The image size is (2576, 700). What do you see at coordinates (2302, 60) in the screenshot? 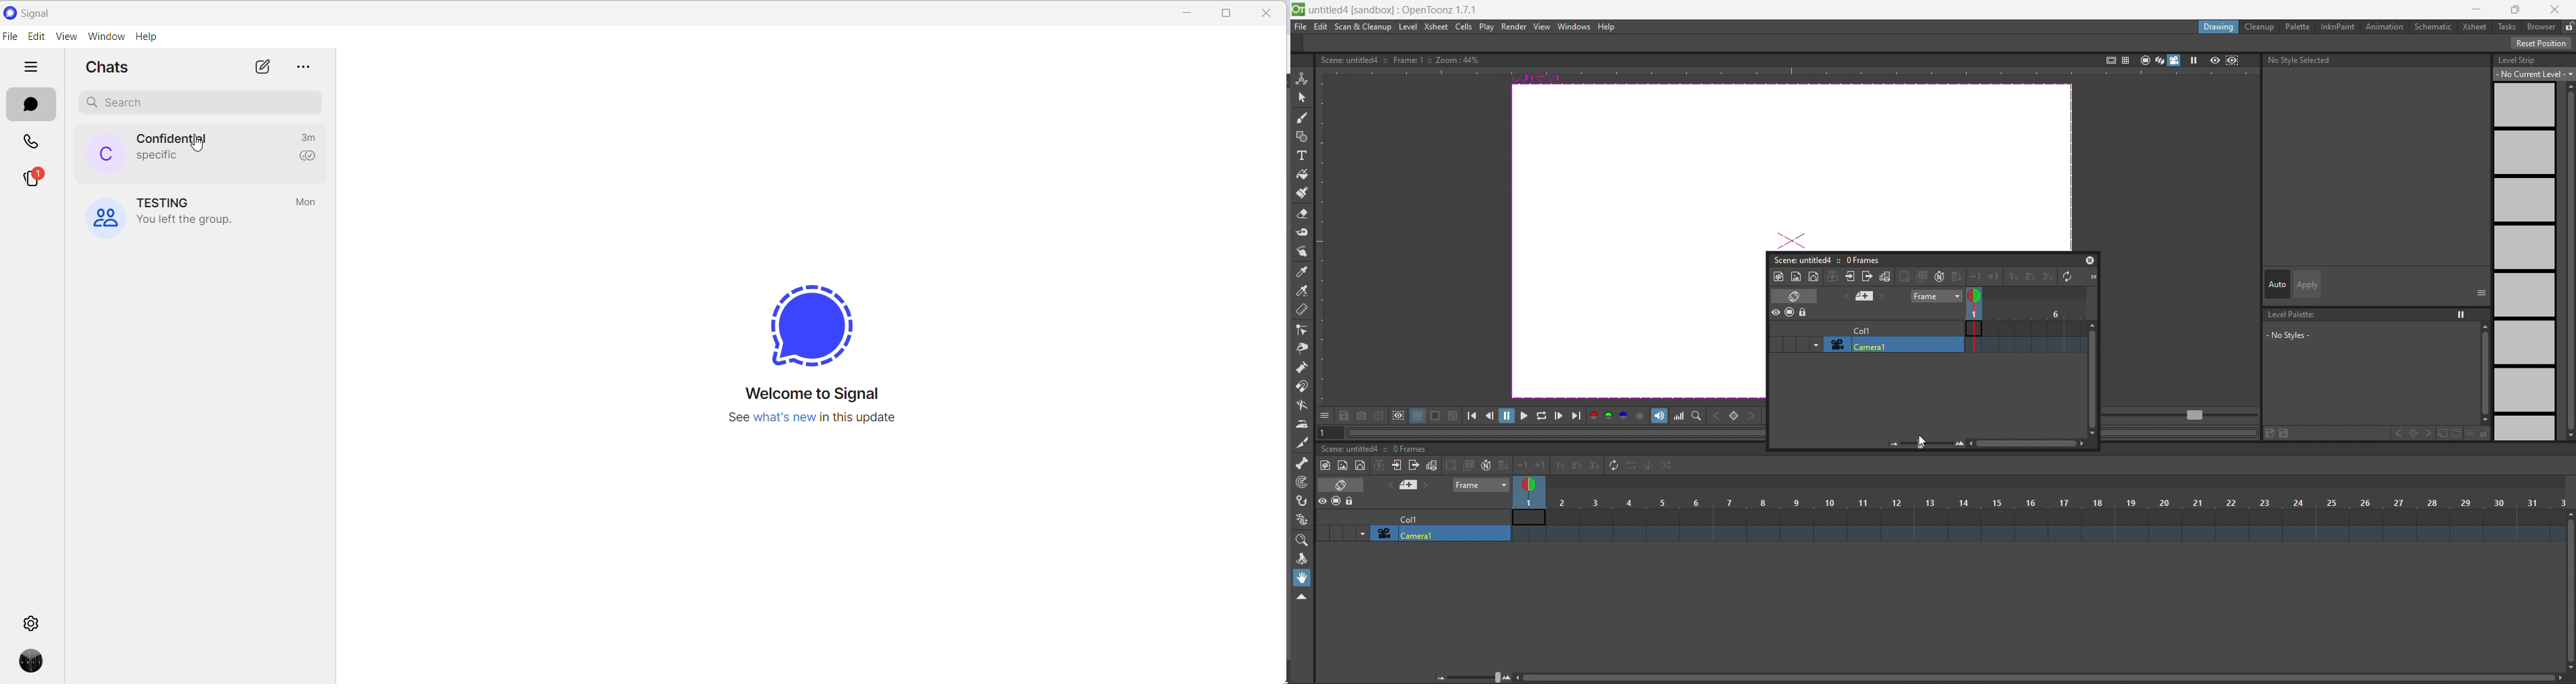
I see `text` at bounding box center [2302, 60].